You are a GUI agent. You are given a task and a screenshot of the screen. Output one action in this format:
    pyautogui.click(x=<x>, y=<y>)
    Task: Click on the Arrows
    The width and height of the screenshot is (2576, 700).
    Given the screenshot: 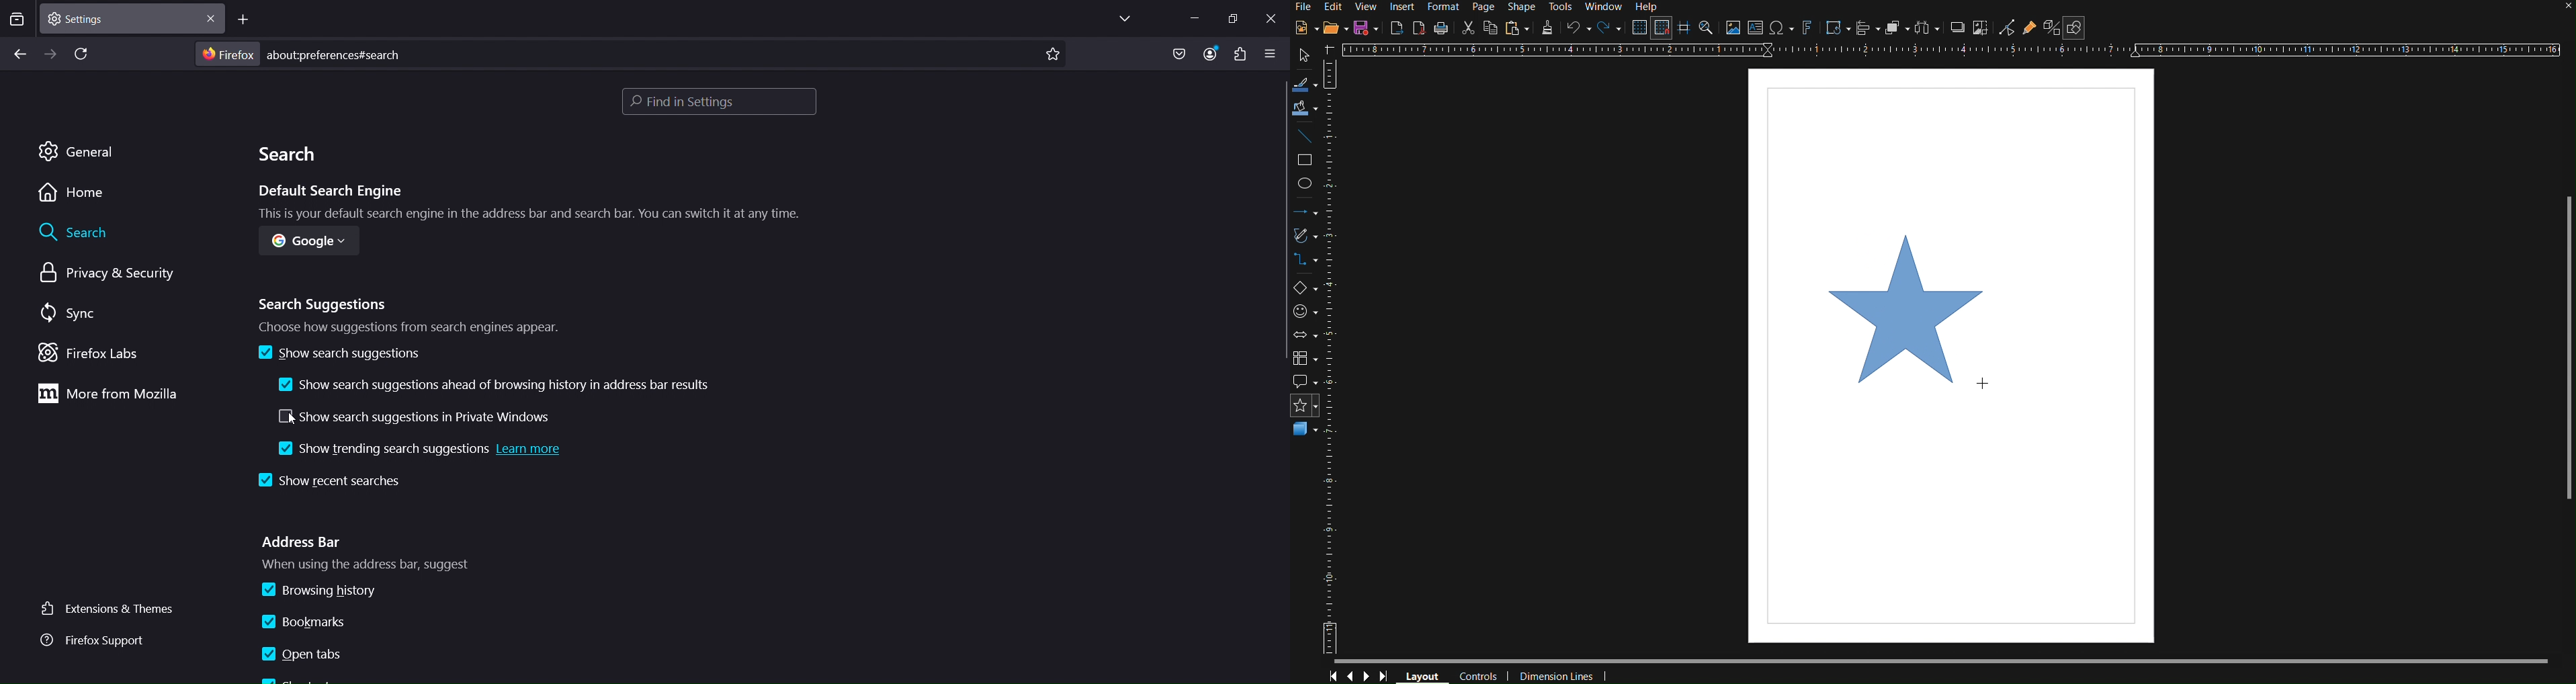 What is the action you would take?
    pyautogui.click(x=1307, y=215)
    